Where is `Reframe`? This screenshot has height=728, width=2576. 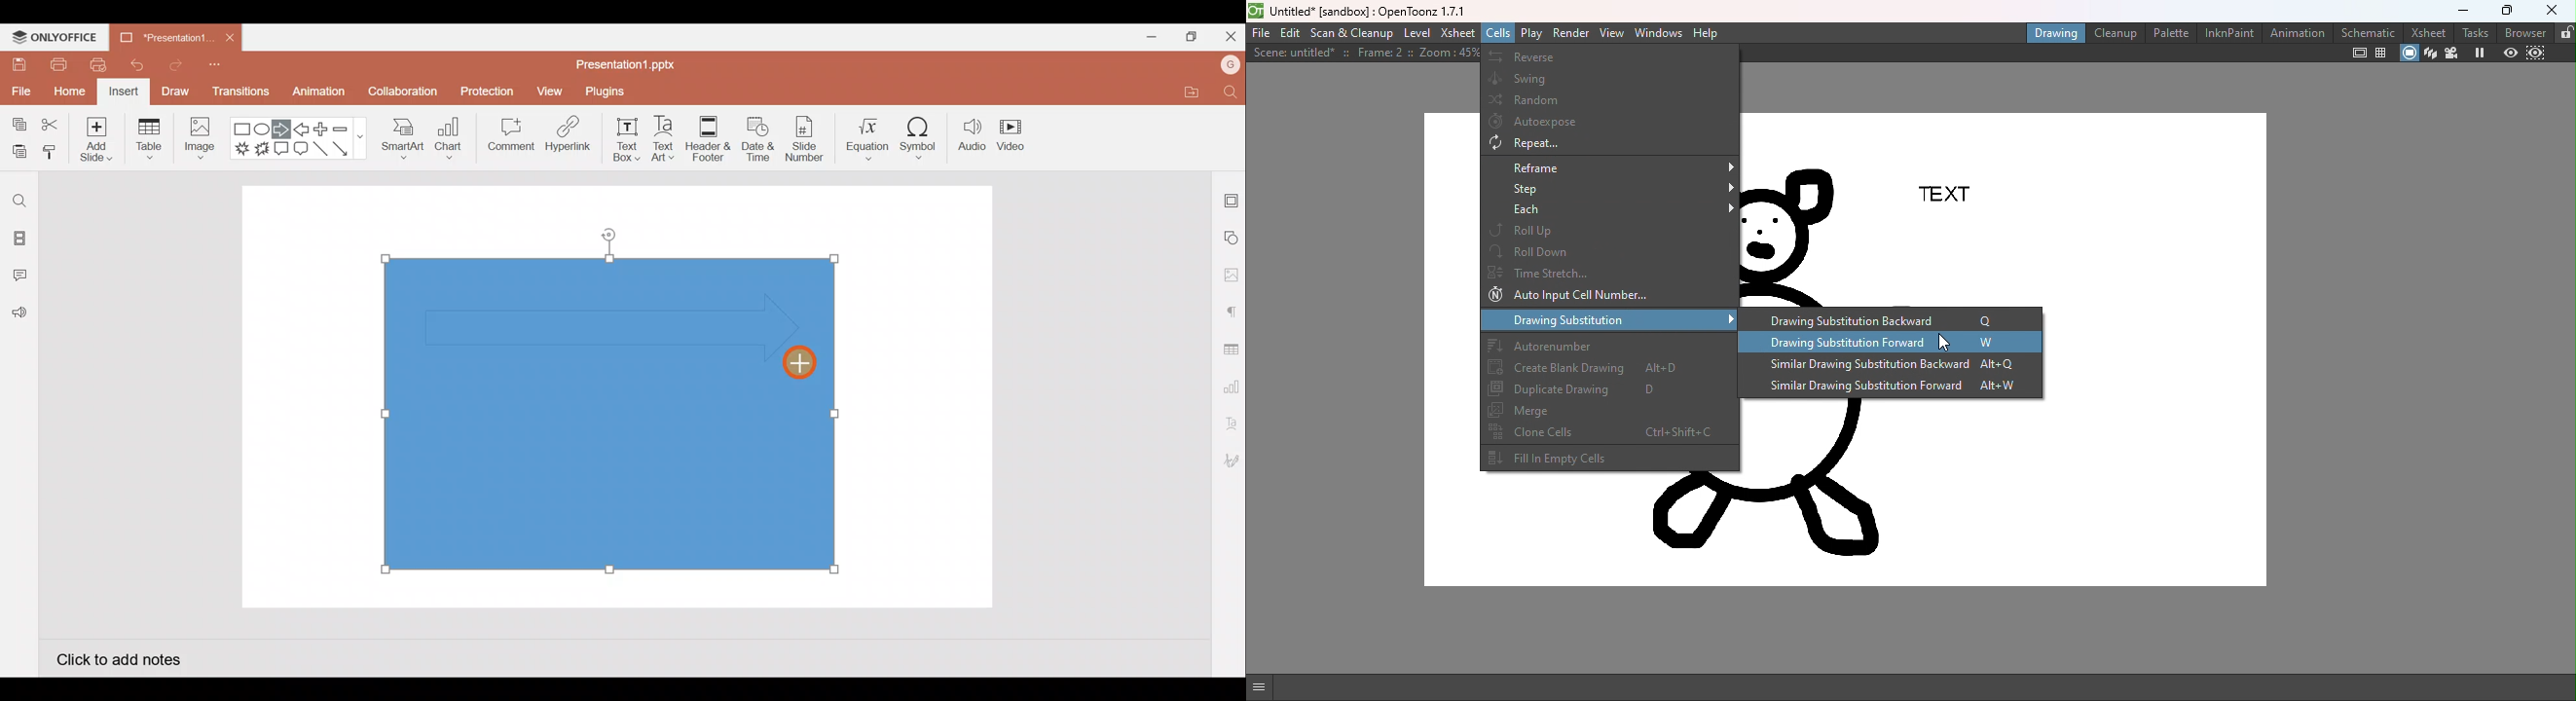
Reframe is located at coordinates (1614, 167).